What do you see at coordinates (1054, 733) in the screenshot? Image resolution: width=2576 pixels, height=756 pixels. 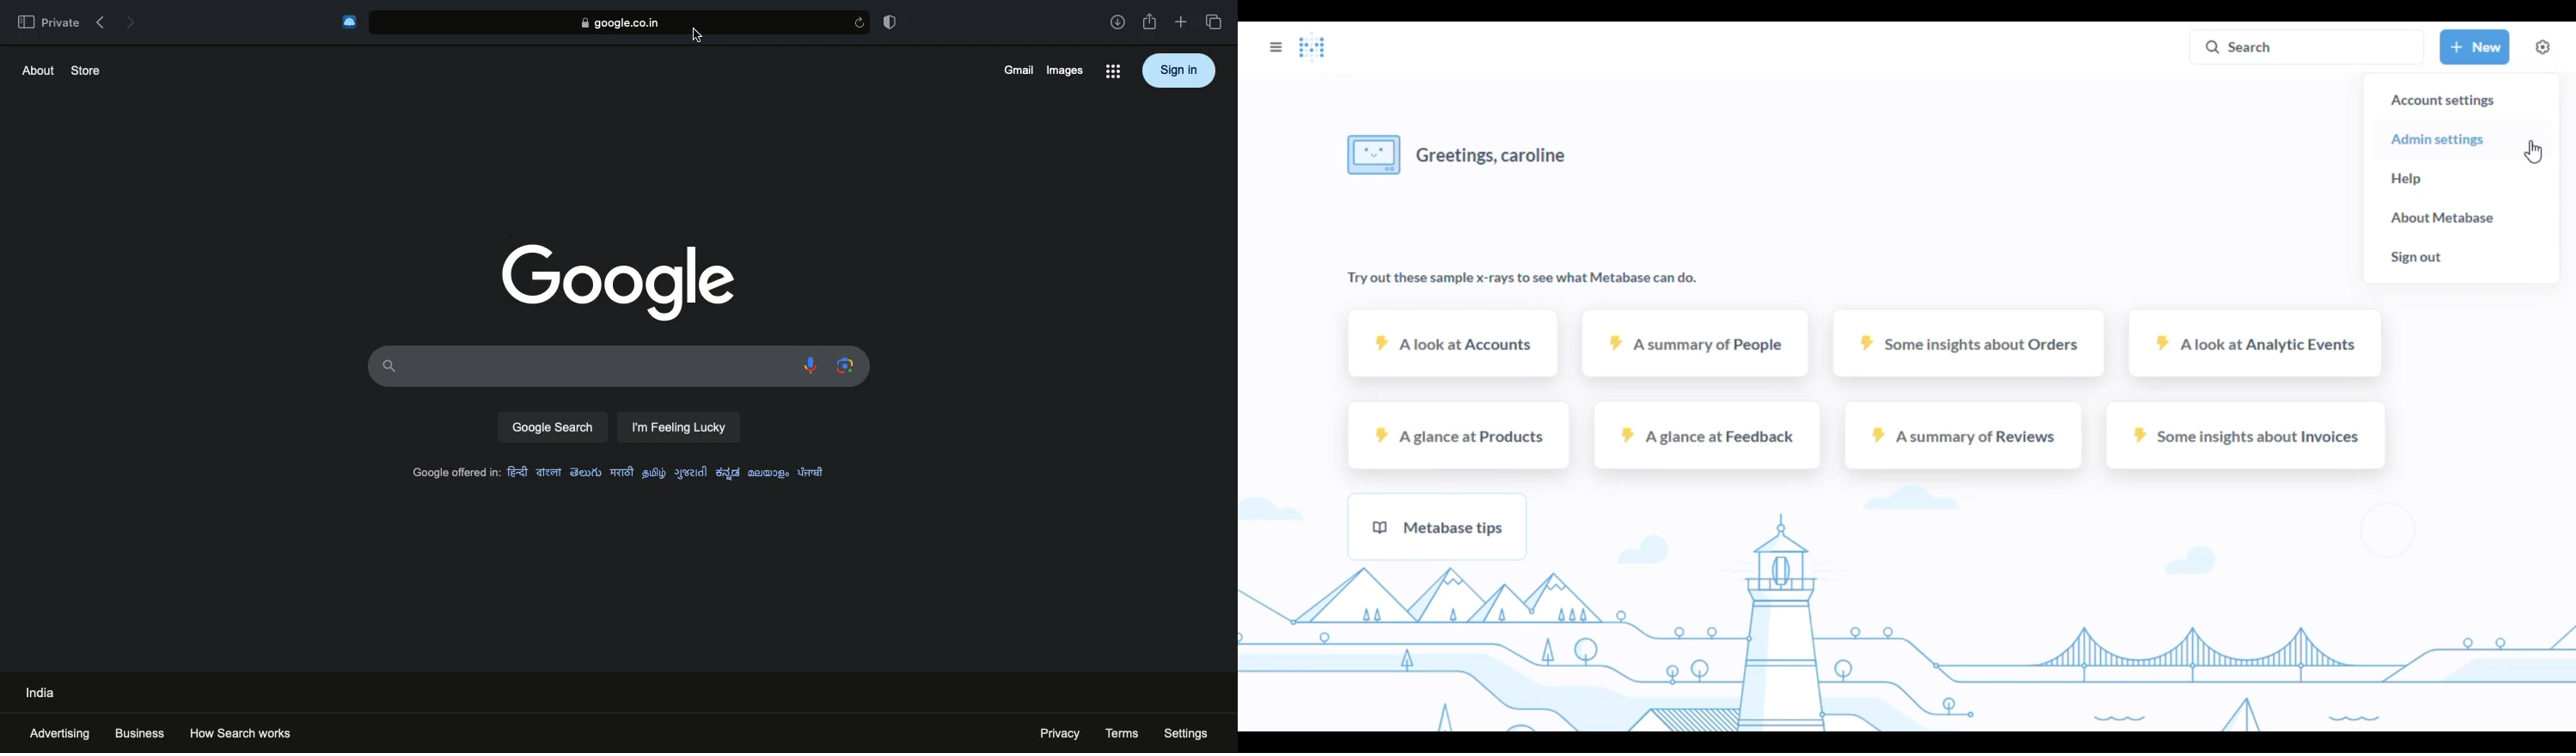 I see `privacy` at bounding box center [1054, 733].